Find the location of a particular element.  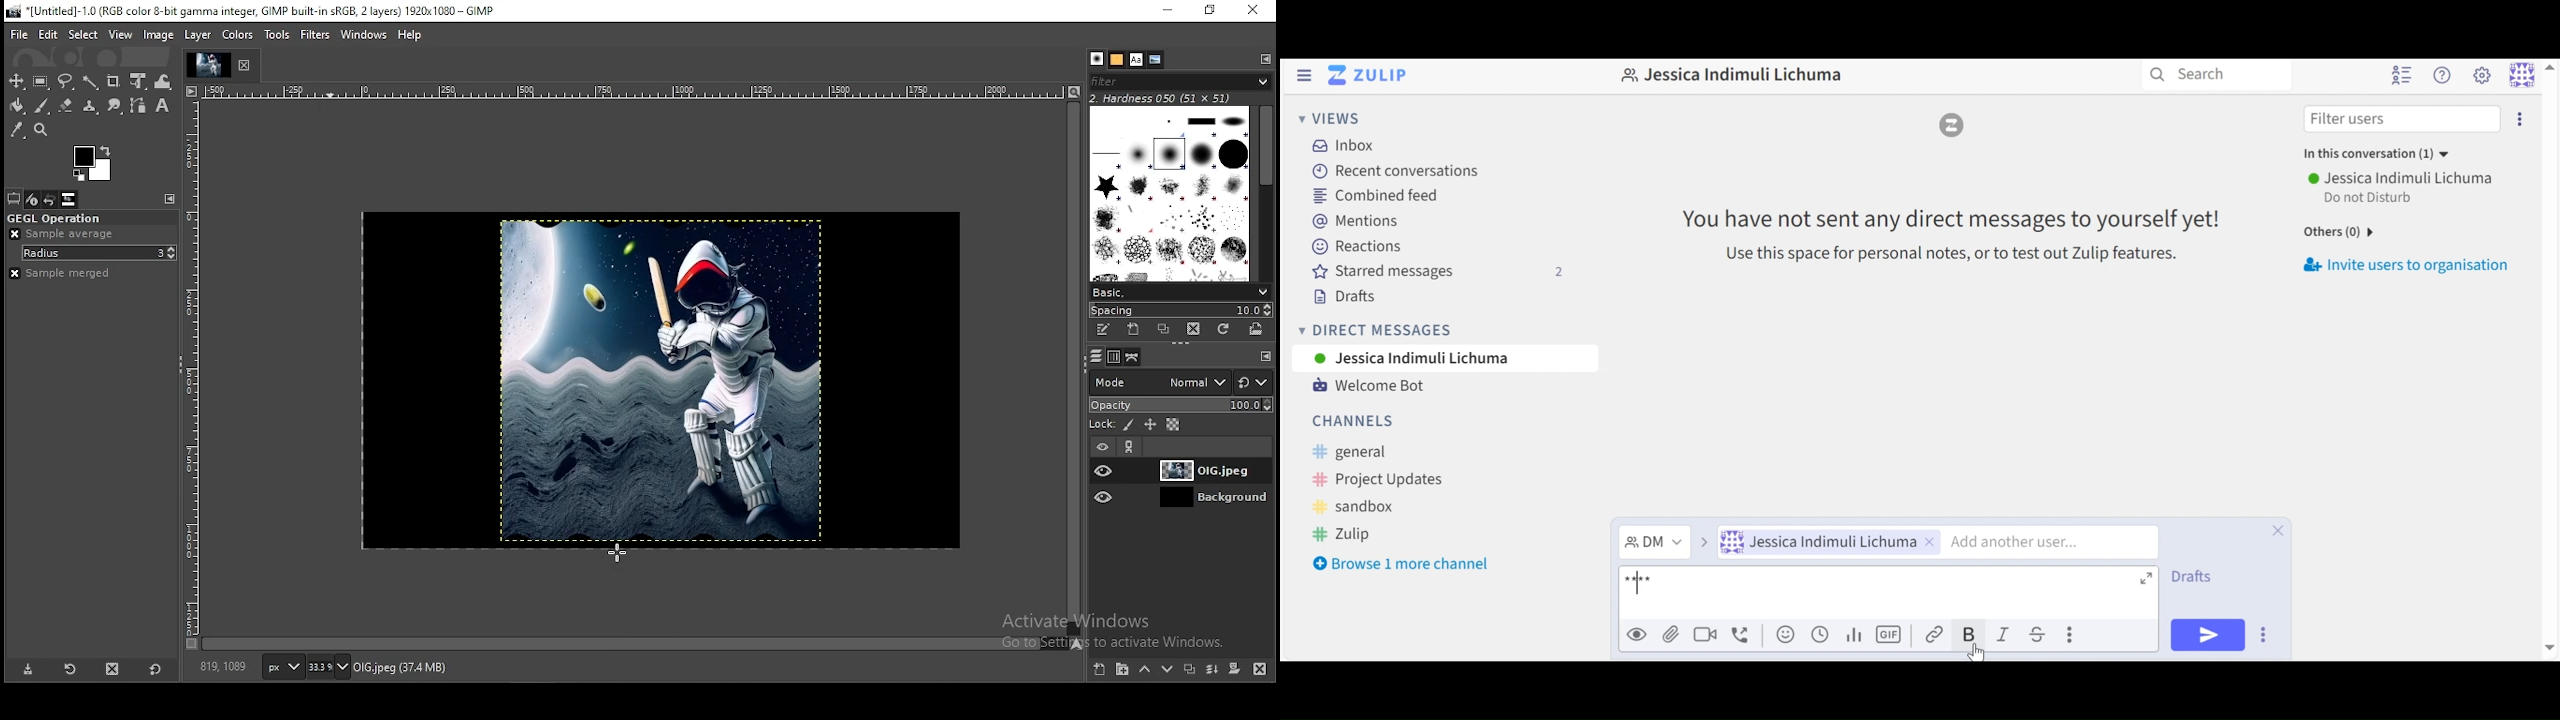

user is located at coordinates (2403, 177).